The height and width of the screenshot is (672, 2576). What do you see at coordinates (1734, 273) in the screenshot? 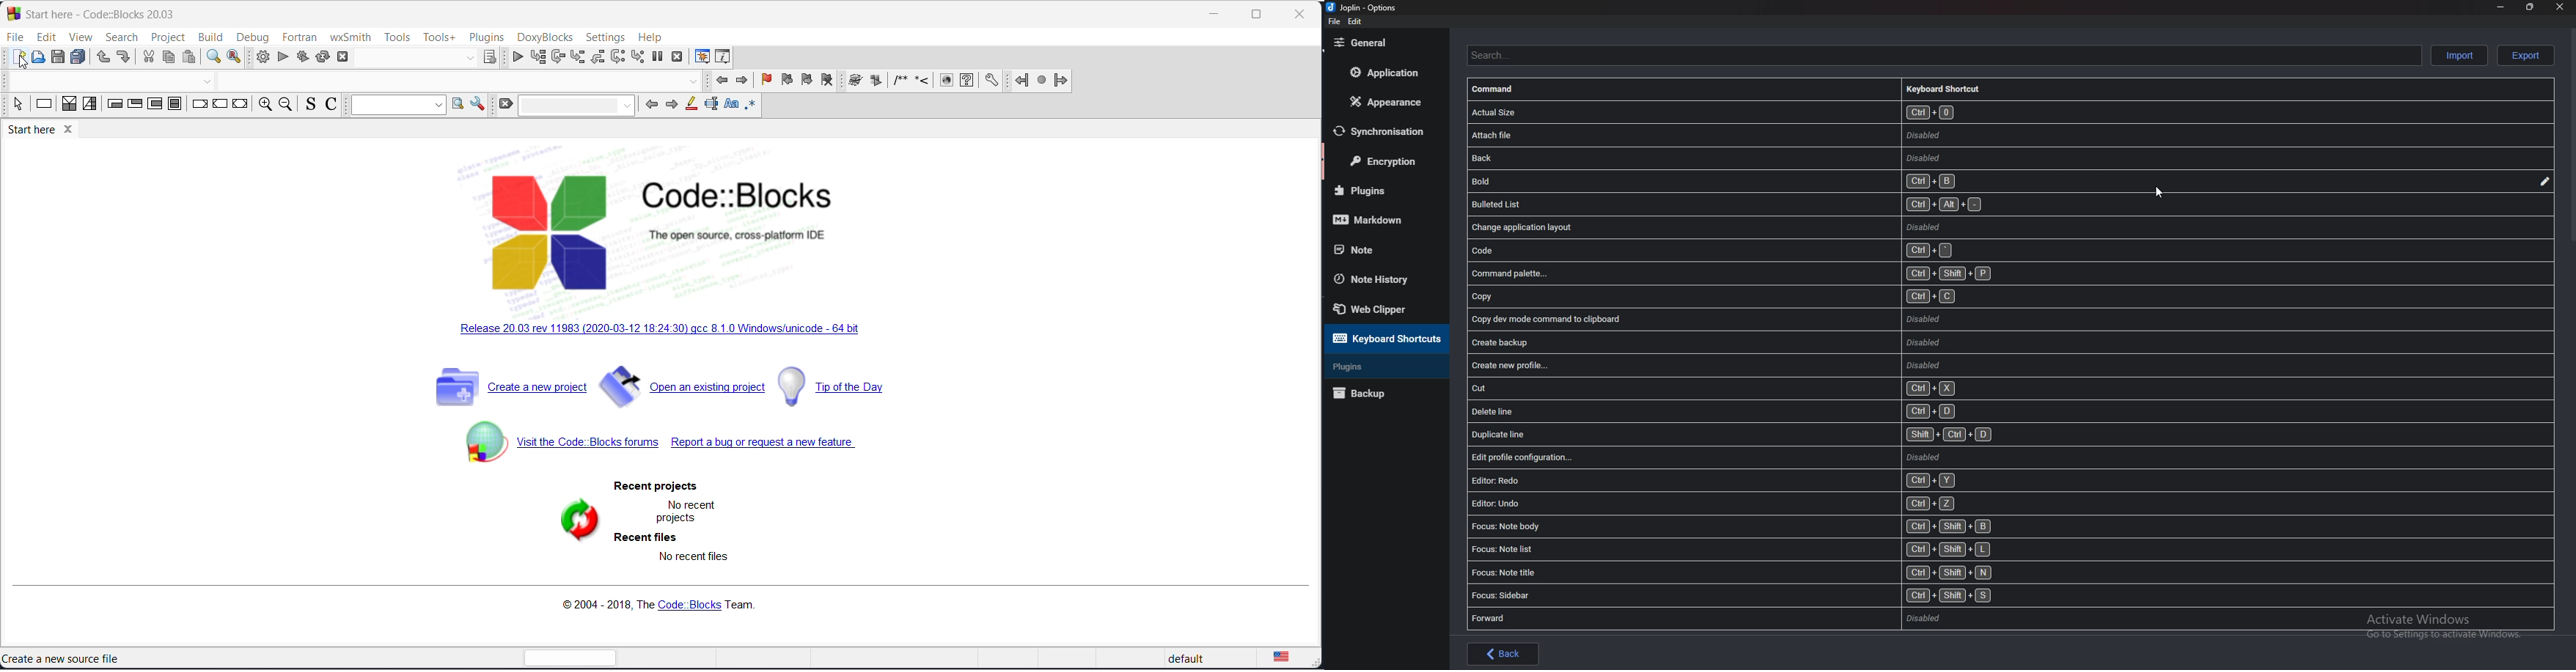
I see `Command palette` at bounding box center [1734, 273].